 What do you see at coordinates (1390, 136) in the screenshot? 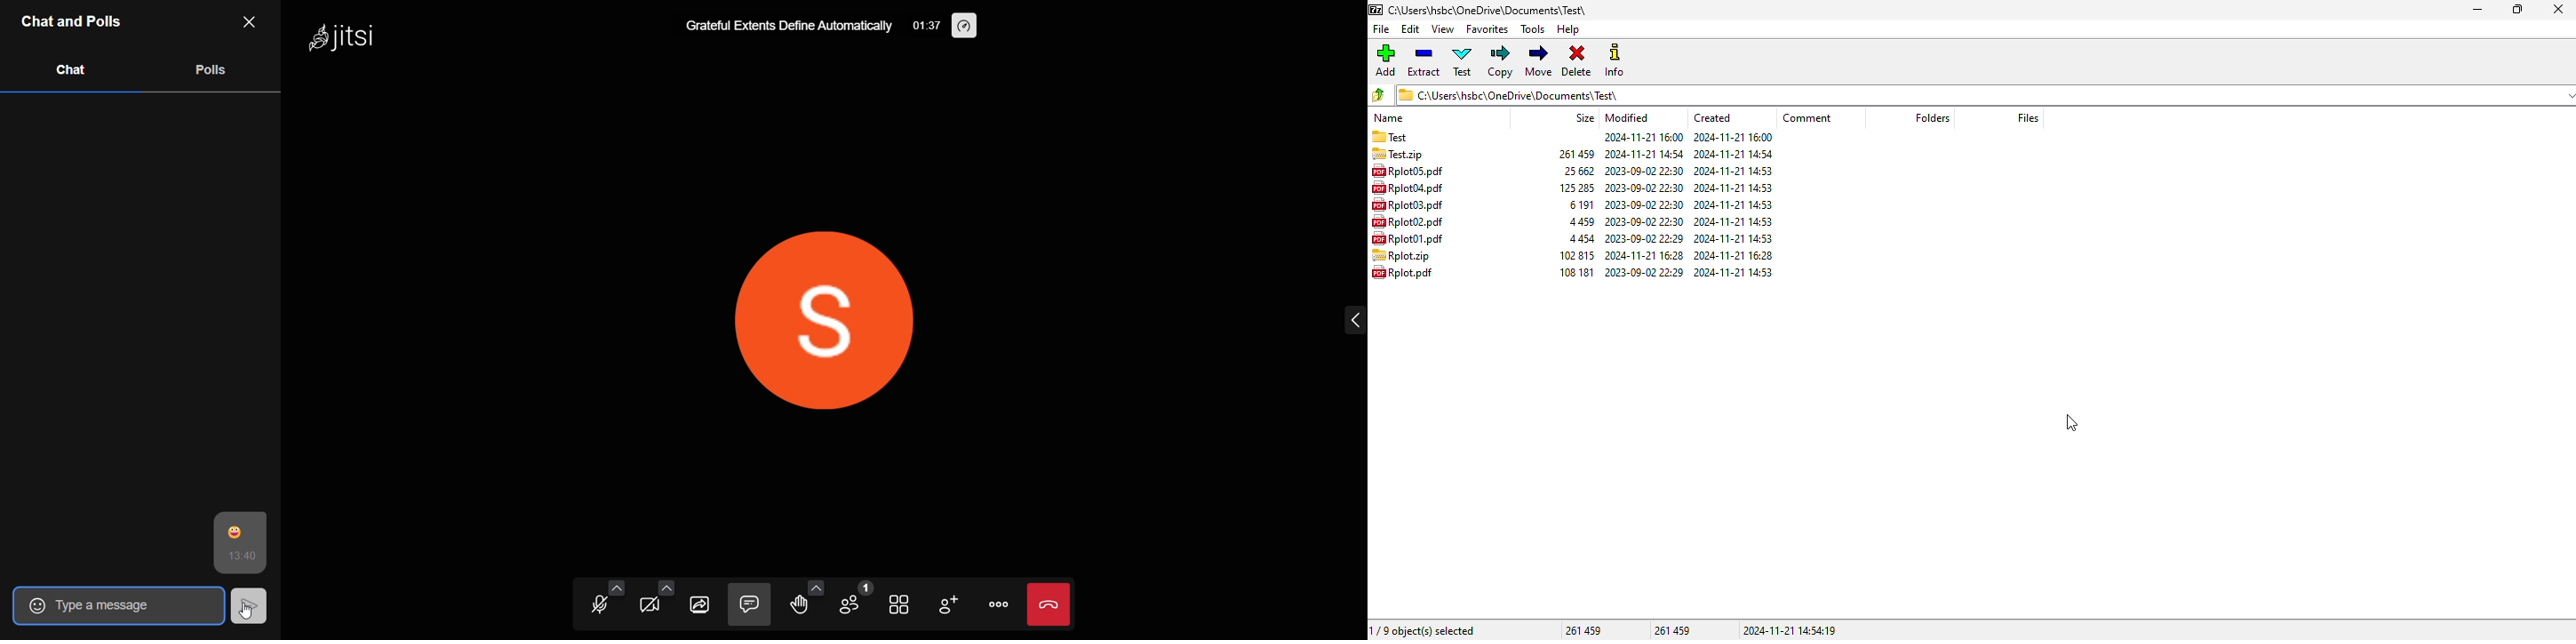
I see `folder name` at bounding box center [1390, 136].